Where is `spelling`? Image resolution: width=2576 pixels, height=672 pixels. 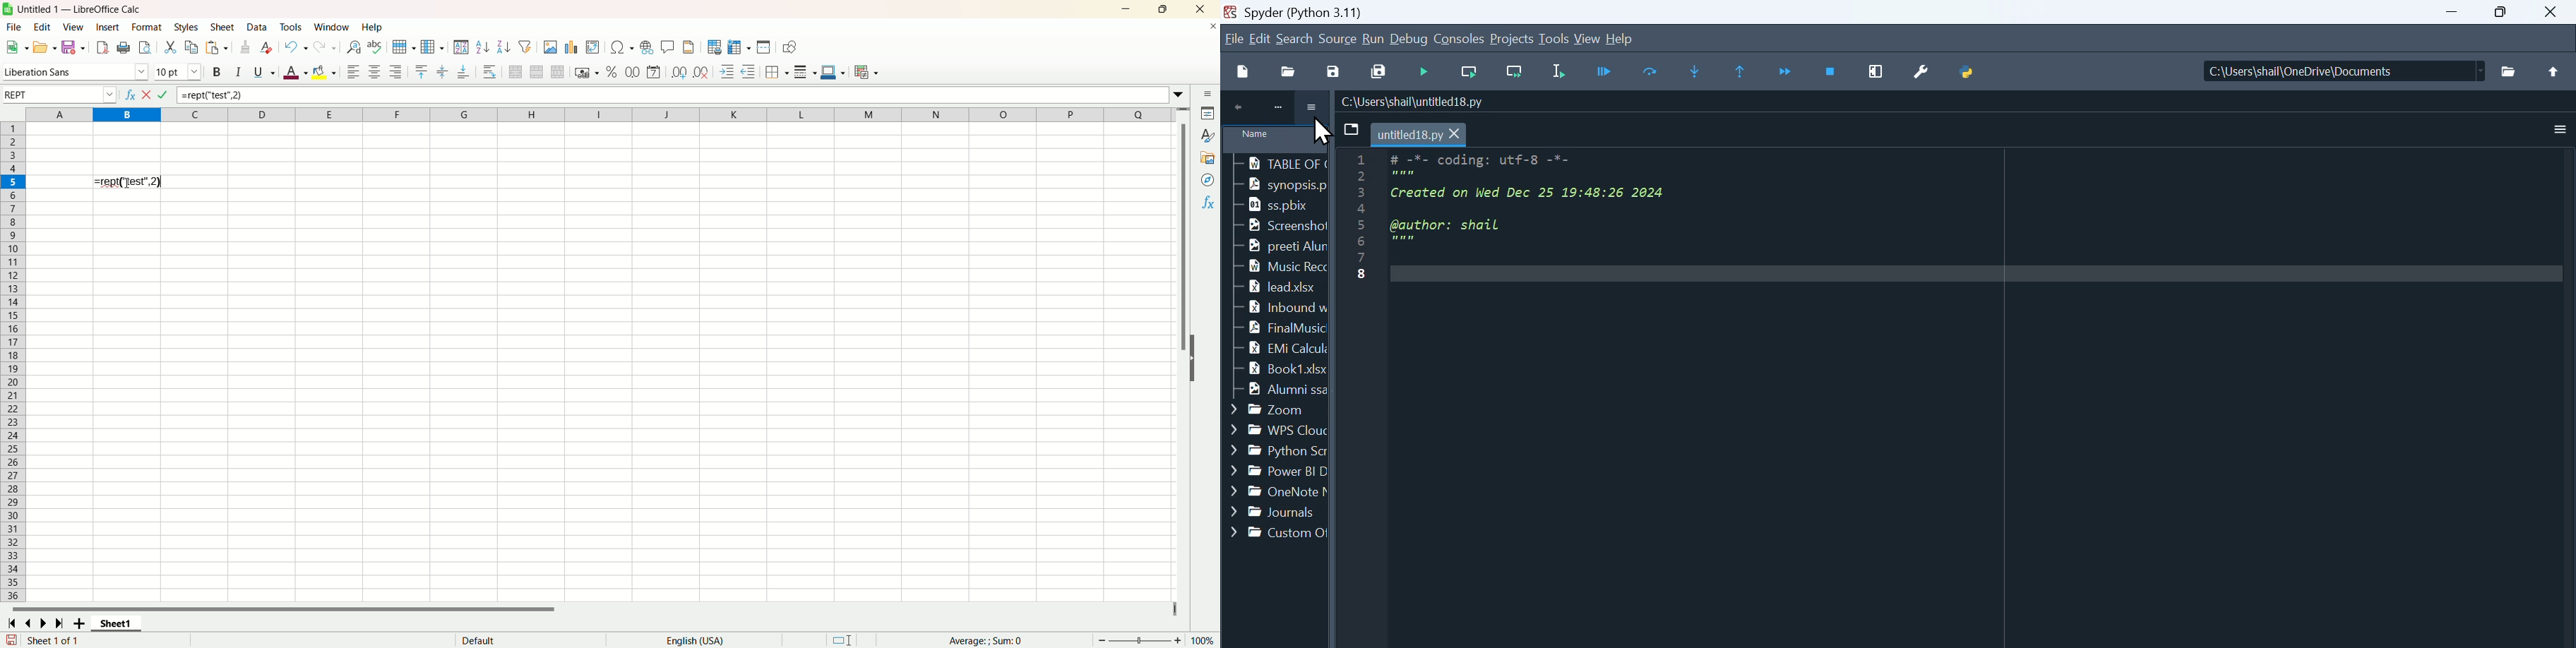 spelling is located at coordinates (374, 47).